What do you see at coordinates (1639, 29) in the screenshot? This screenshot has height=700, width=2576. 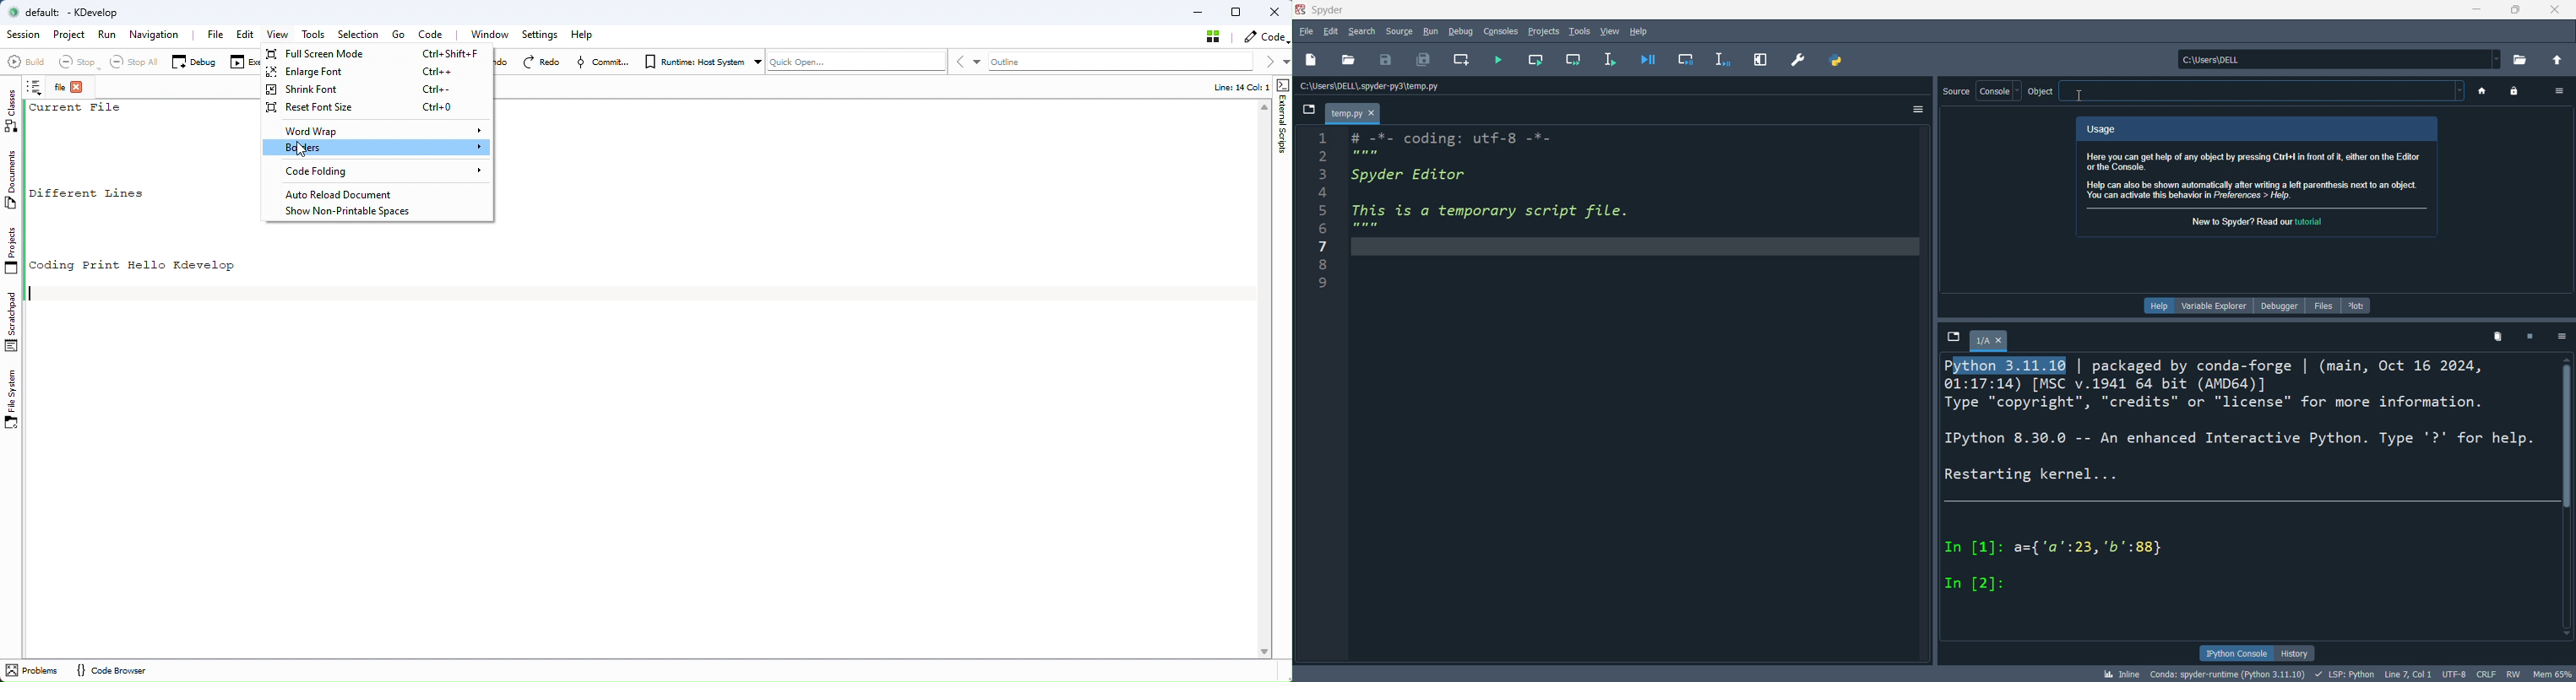 I see `help` at bounding box center [1639, 29].